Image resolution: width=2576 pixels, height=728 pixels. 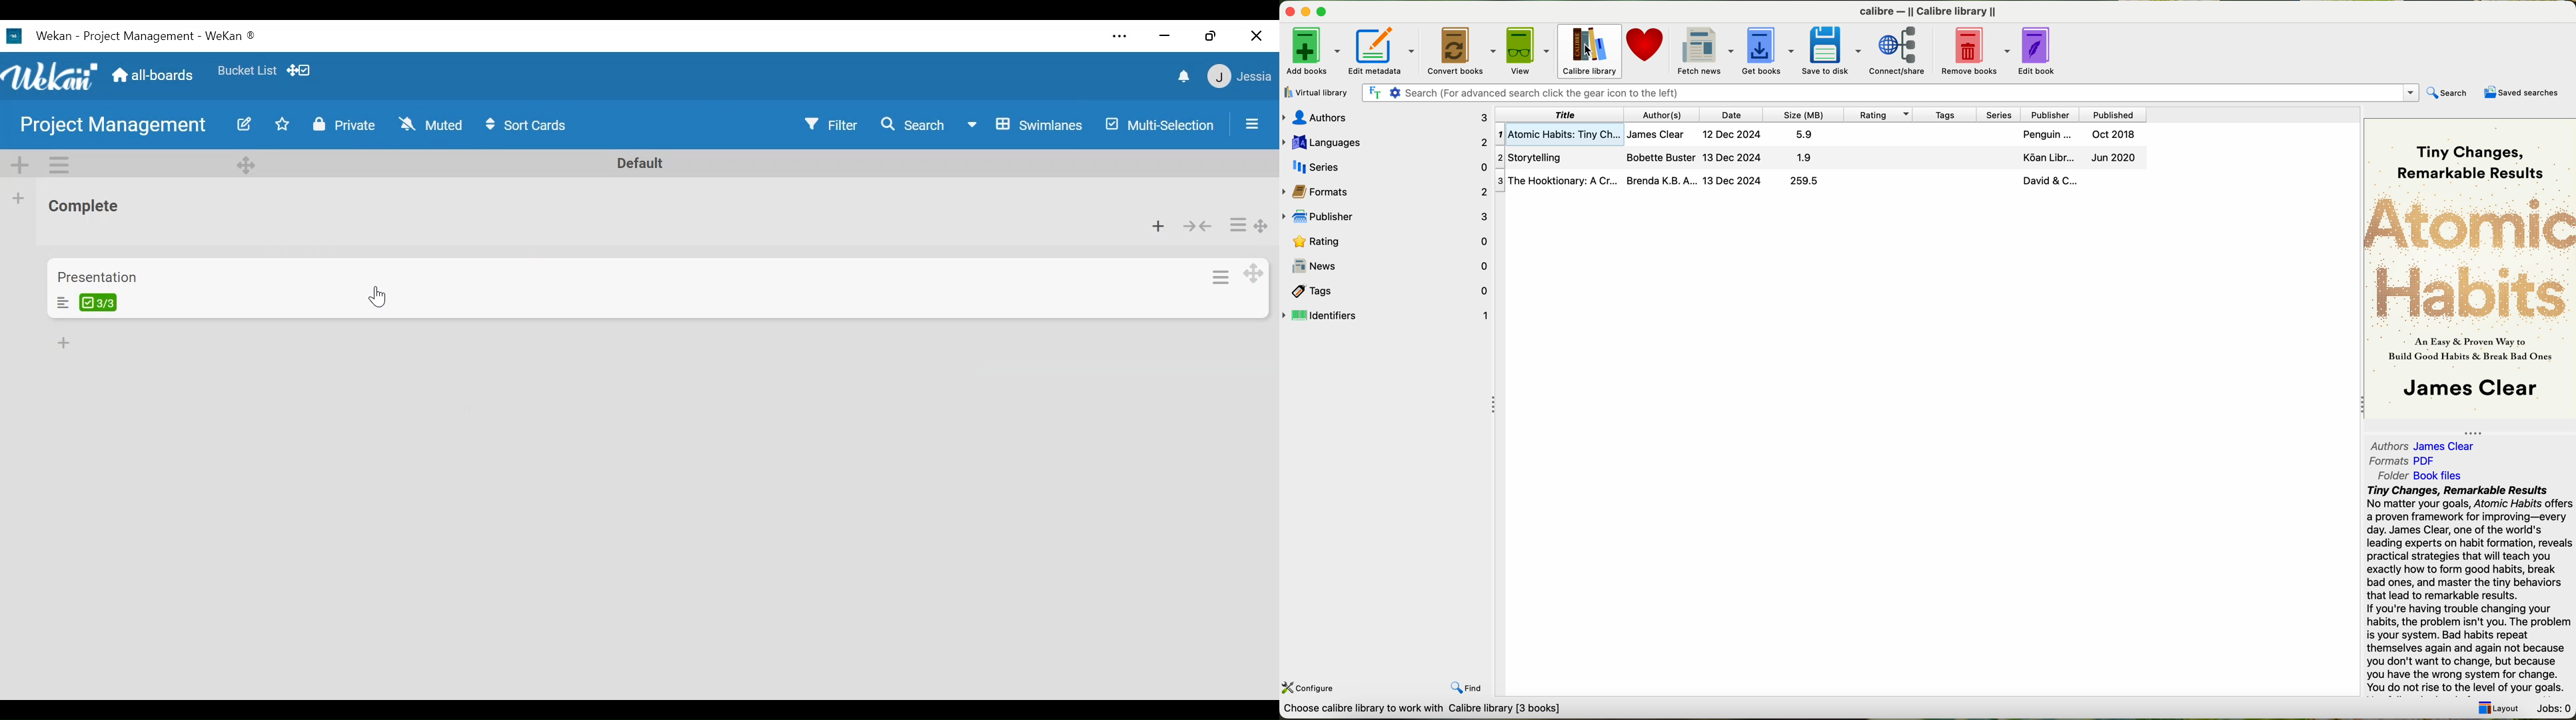 I want to click on connect/share, so click(x=1904, y=49).